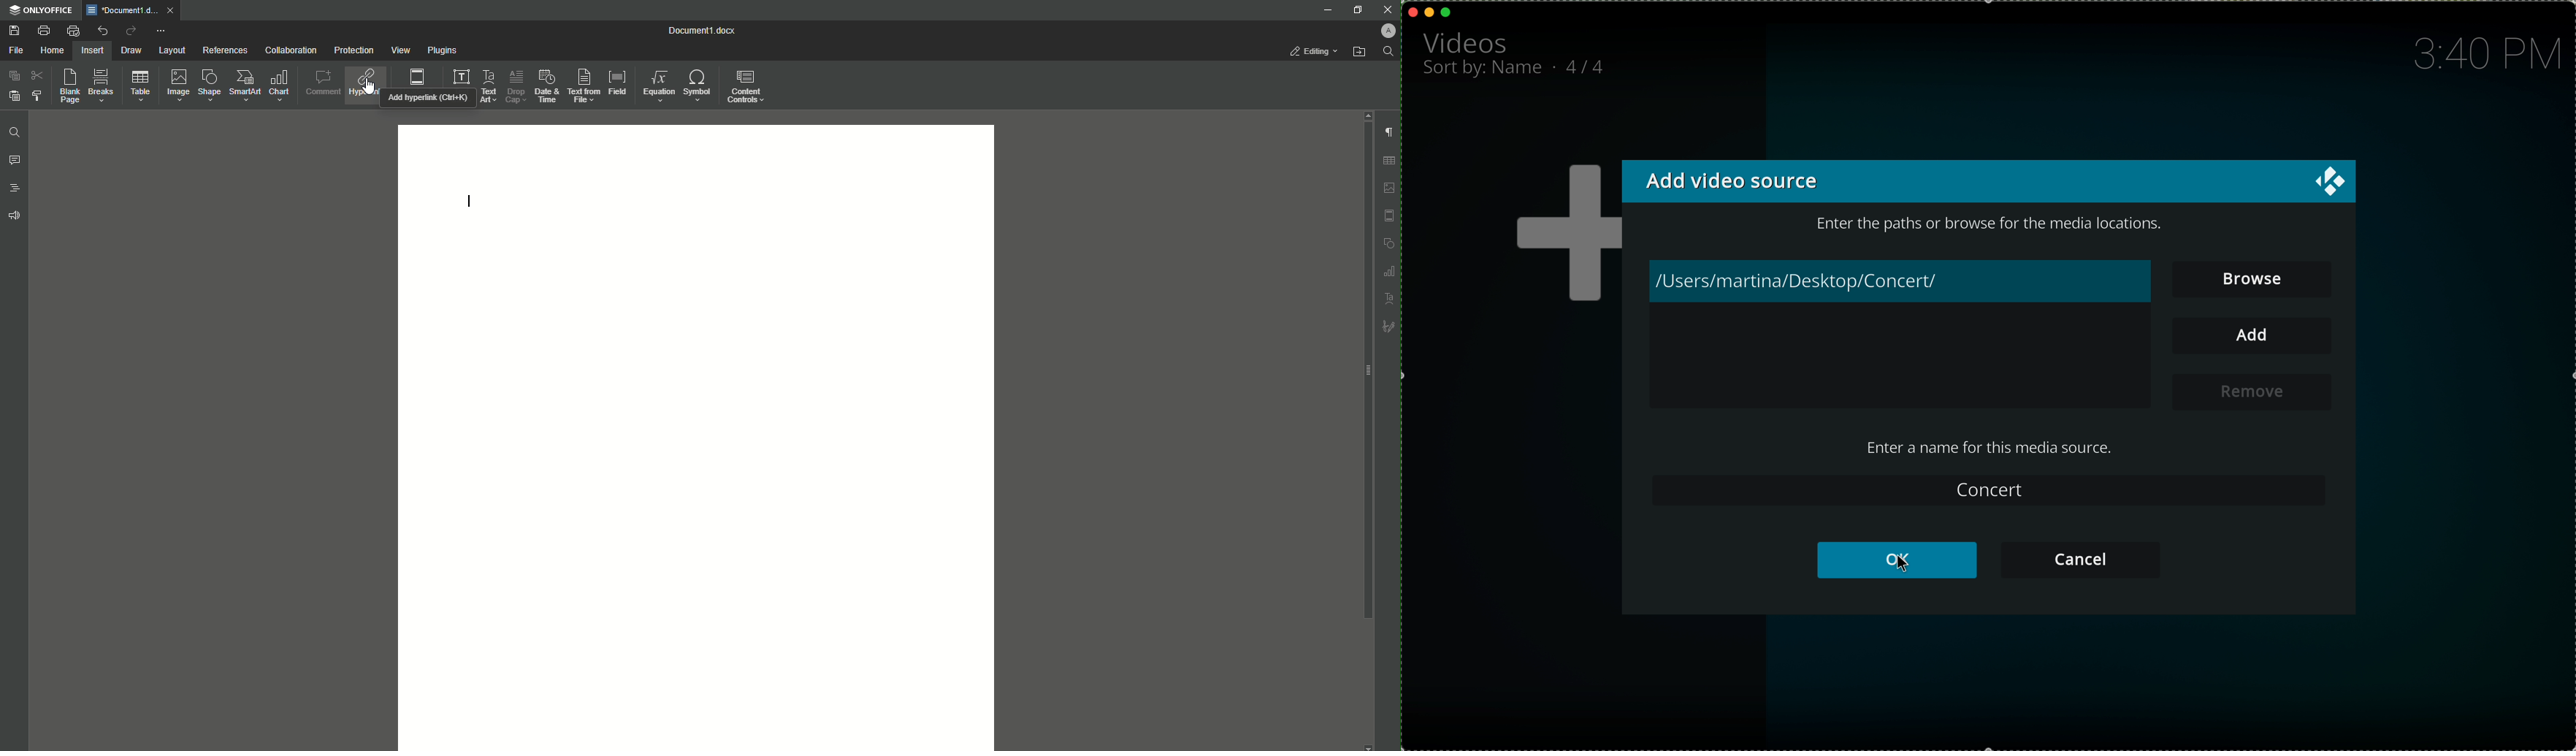  Describe the element at coordinates (1484, 71) in the screenshot. I see `sort by: name` at that location.